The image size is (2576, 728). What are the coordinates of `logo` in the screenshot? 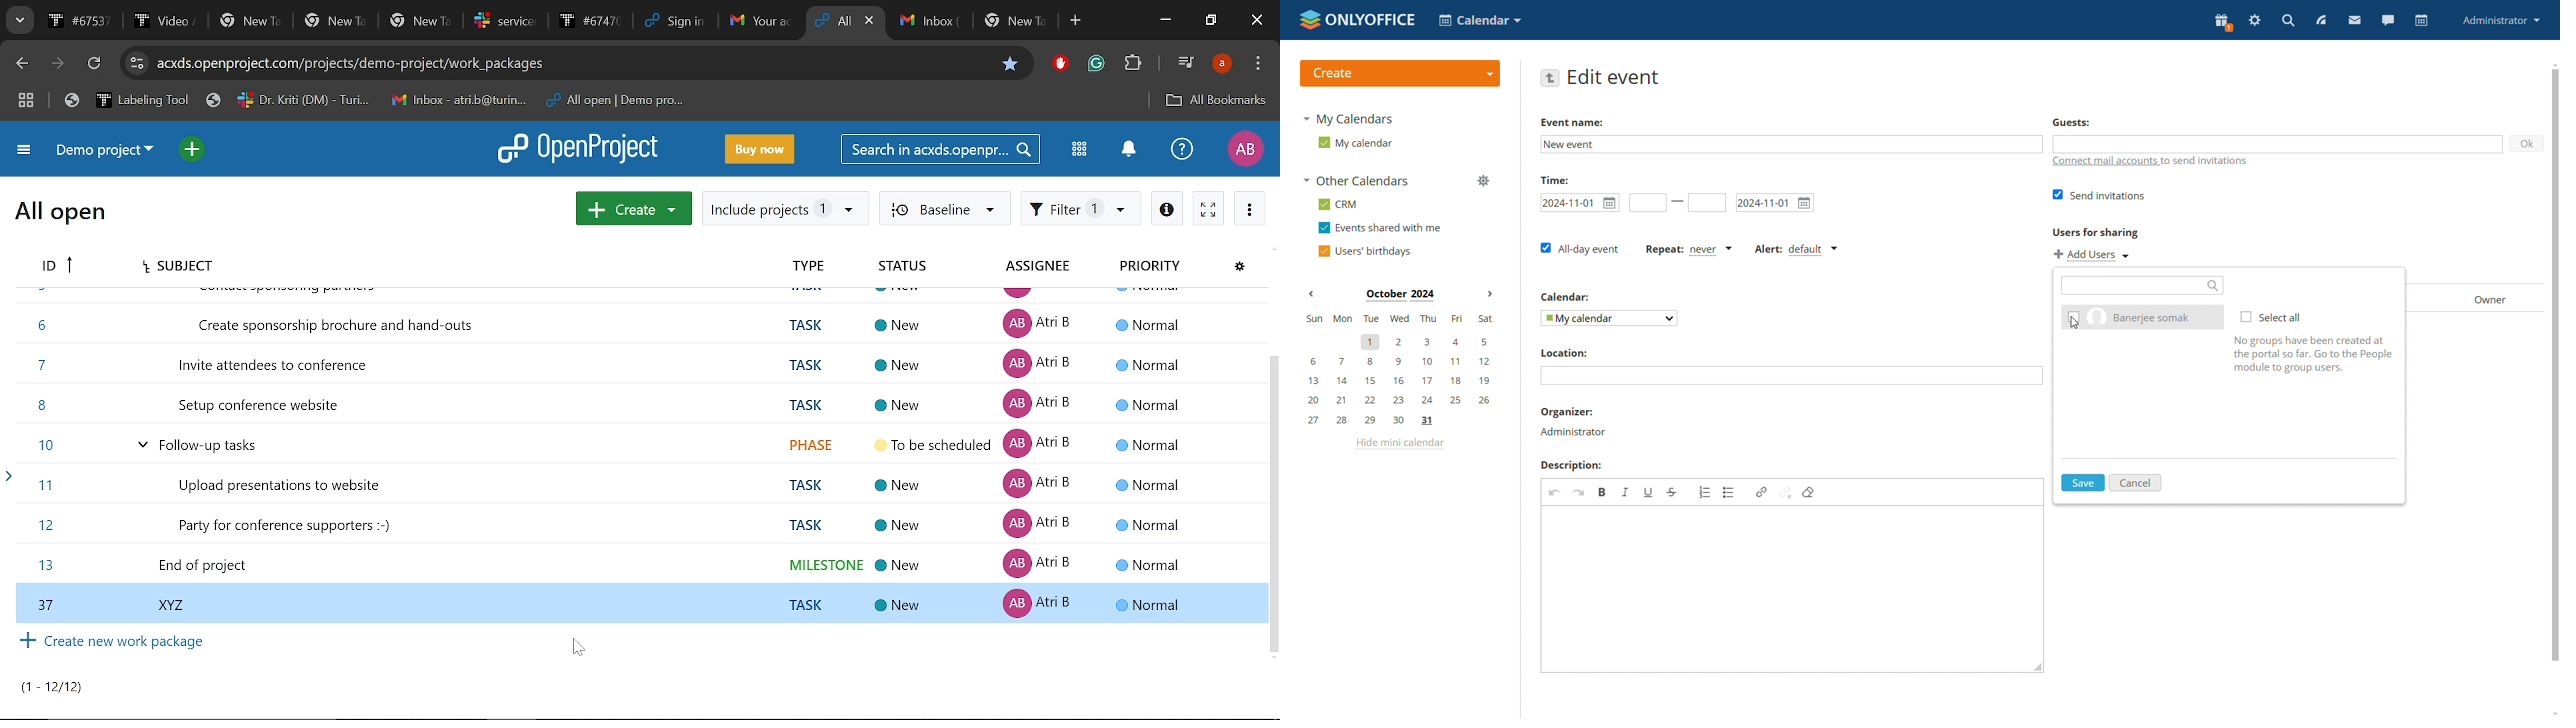 It's located at (1357, 19).